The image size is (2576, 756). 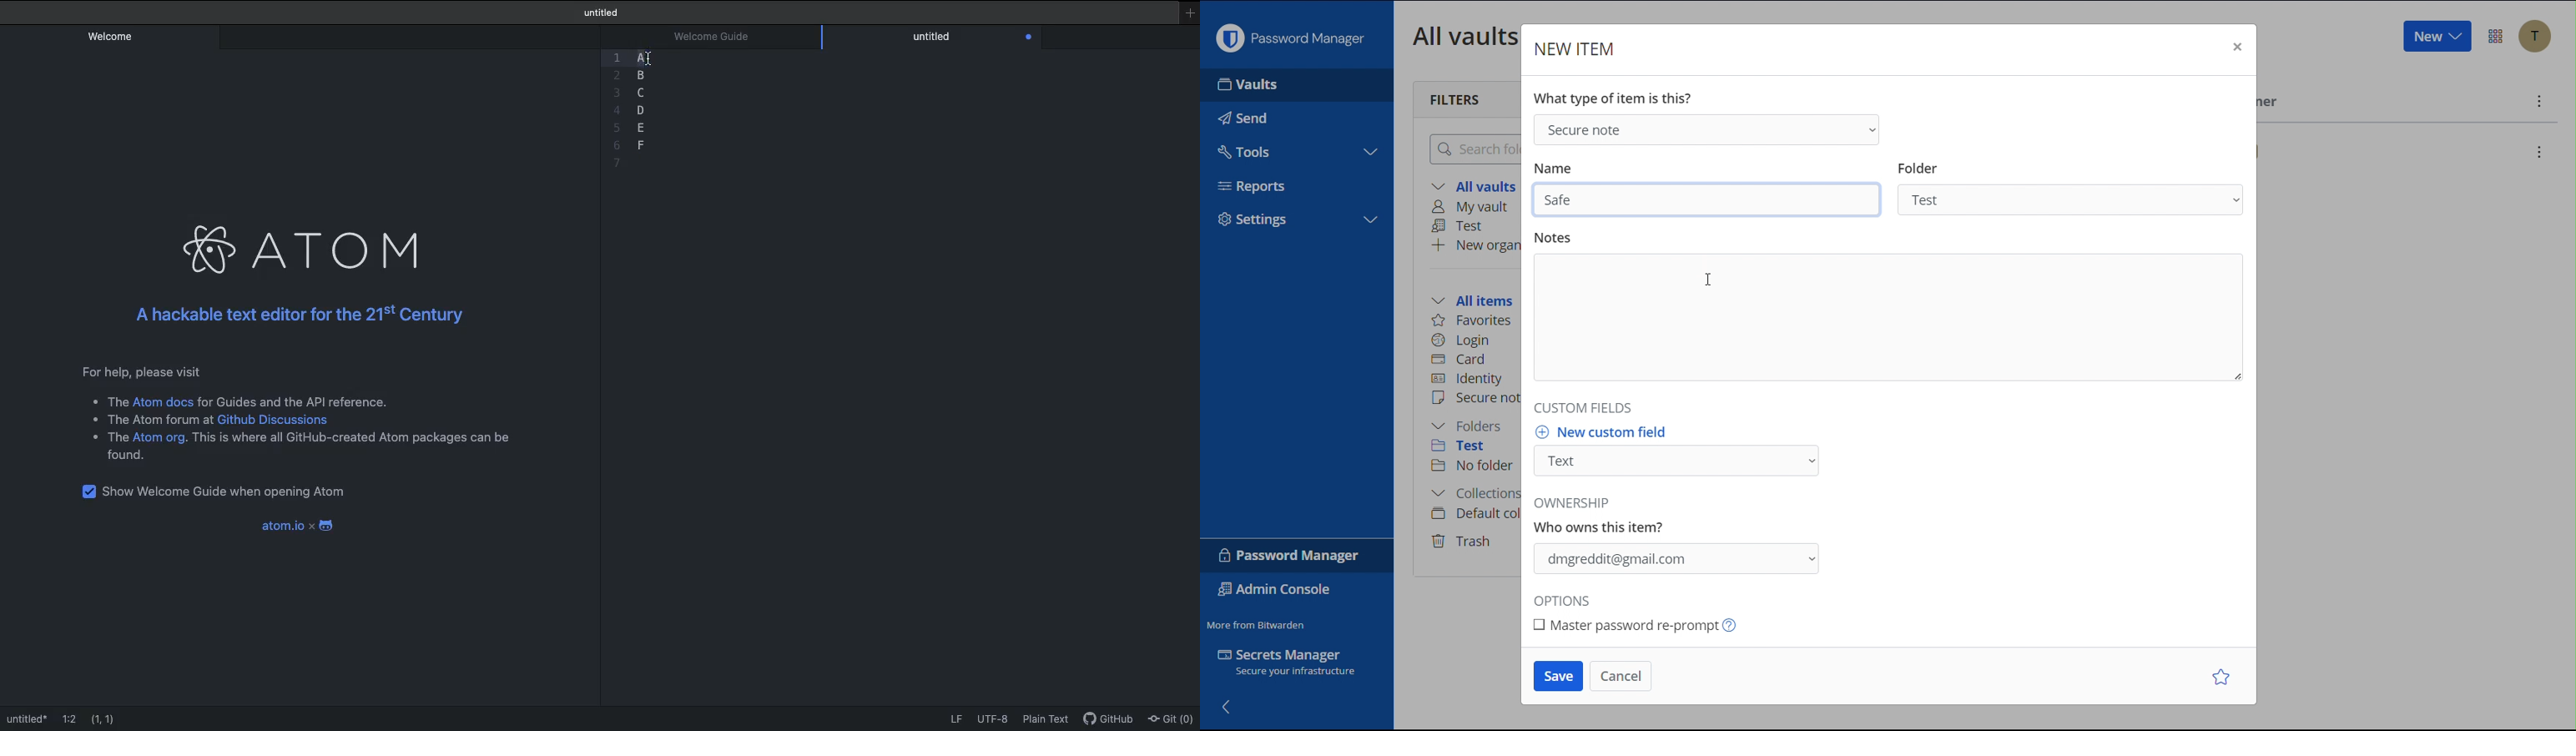 I want to click on Notes, so click(x=1890, y=318).